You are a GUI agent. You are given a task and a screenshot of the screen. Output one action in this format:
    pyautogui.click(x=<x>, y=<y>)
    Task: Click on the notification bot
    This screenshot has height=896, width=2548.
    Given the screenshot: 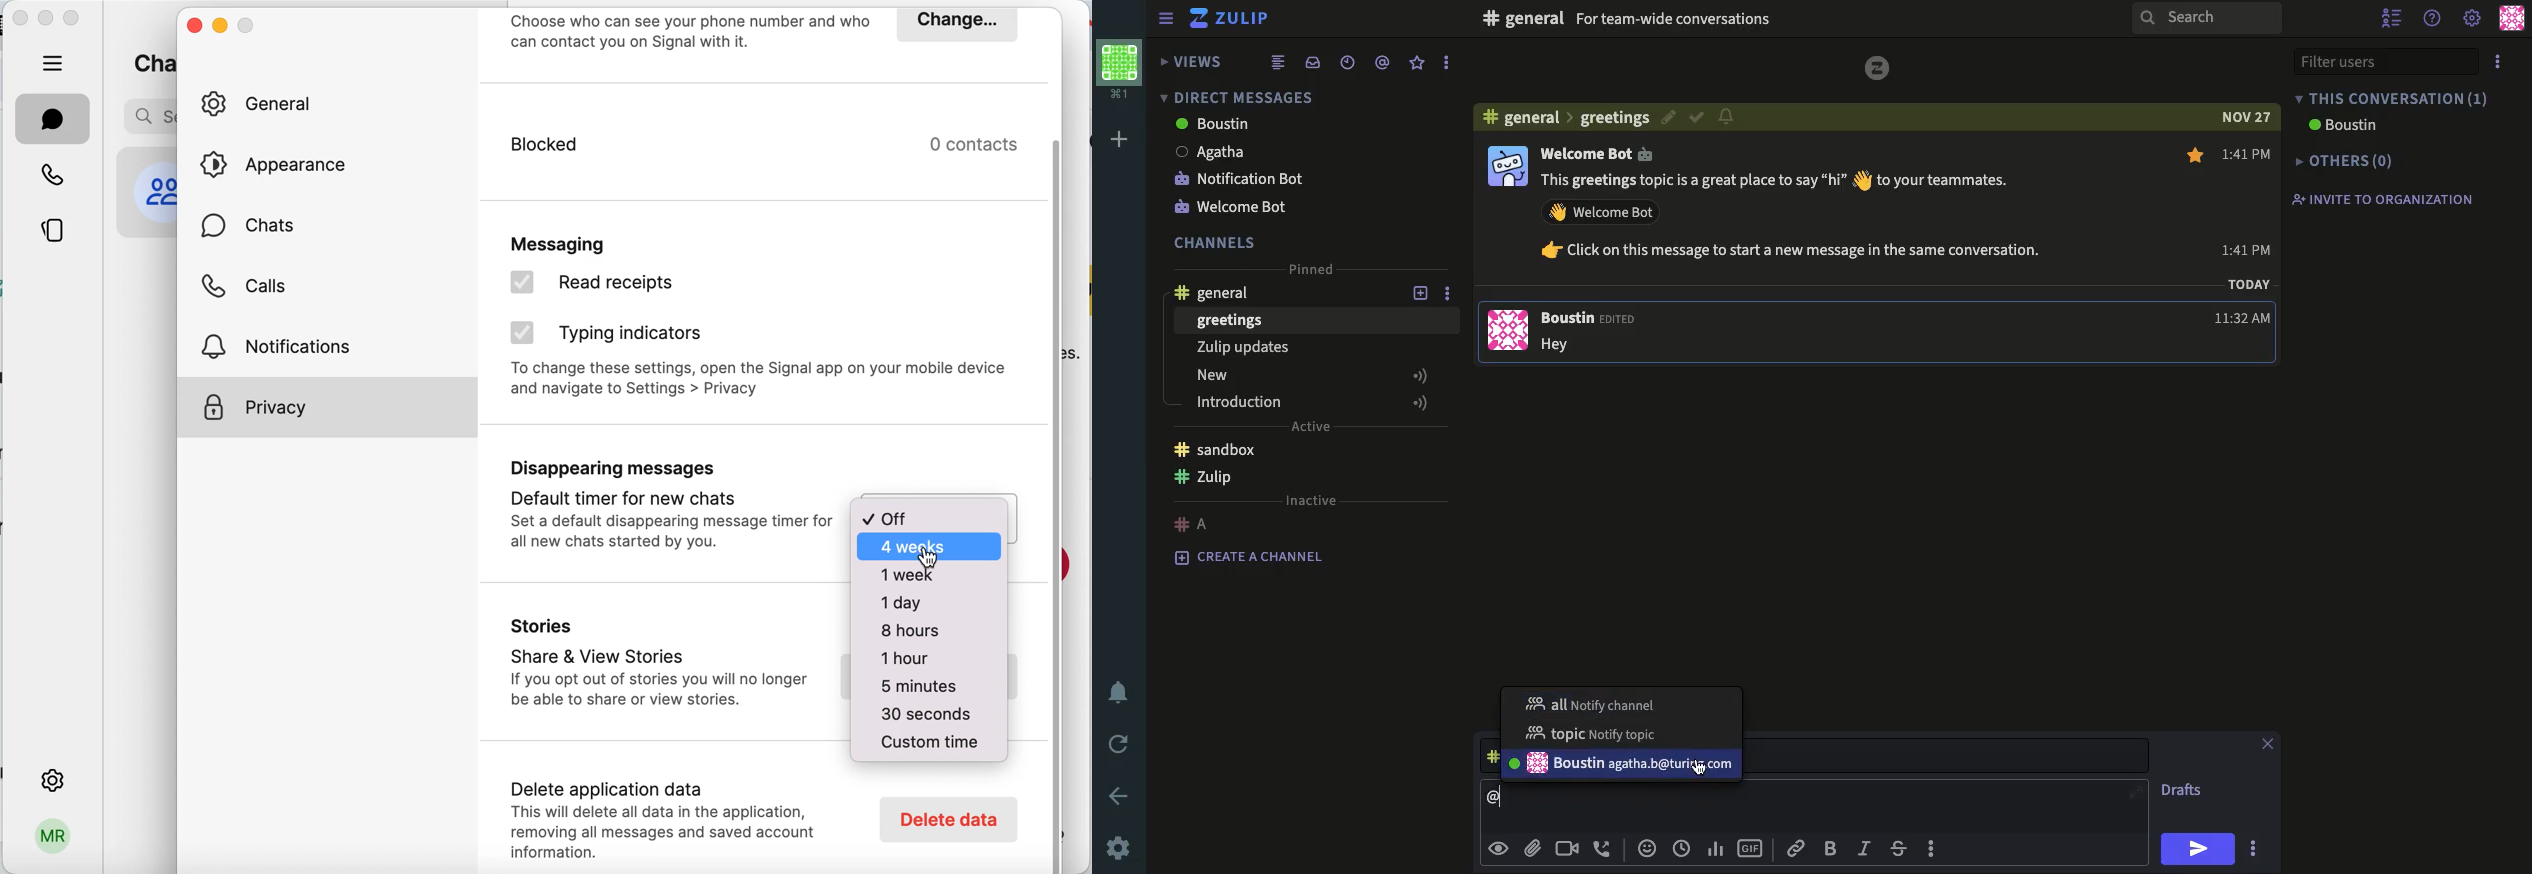 What is the action you would take?
    pyautogui.click(x=1240, y=180)
    